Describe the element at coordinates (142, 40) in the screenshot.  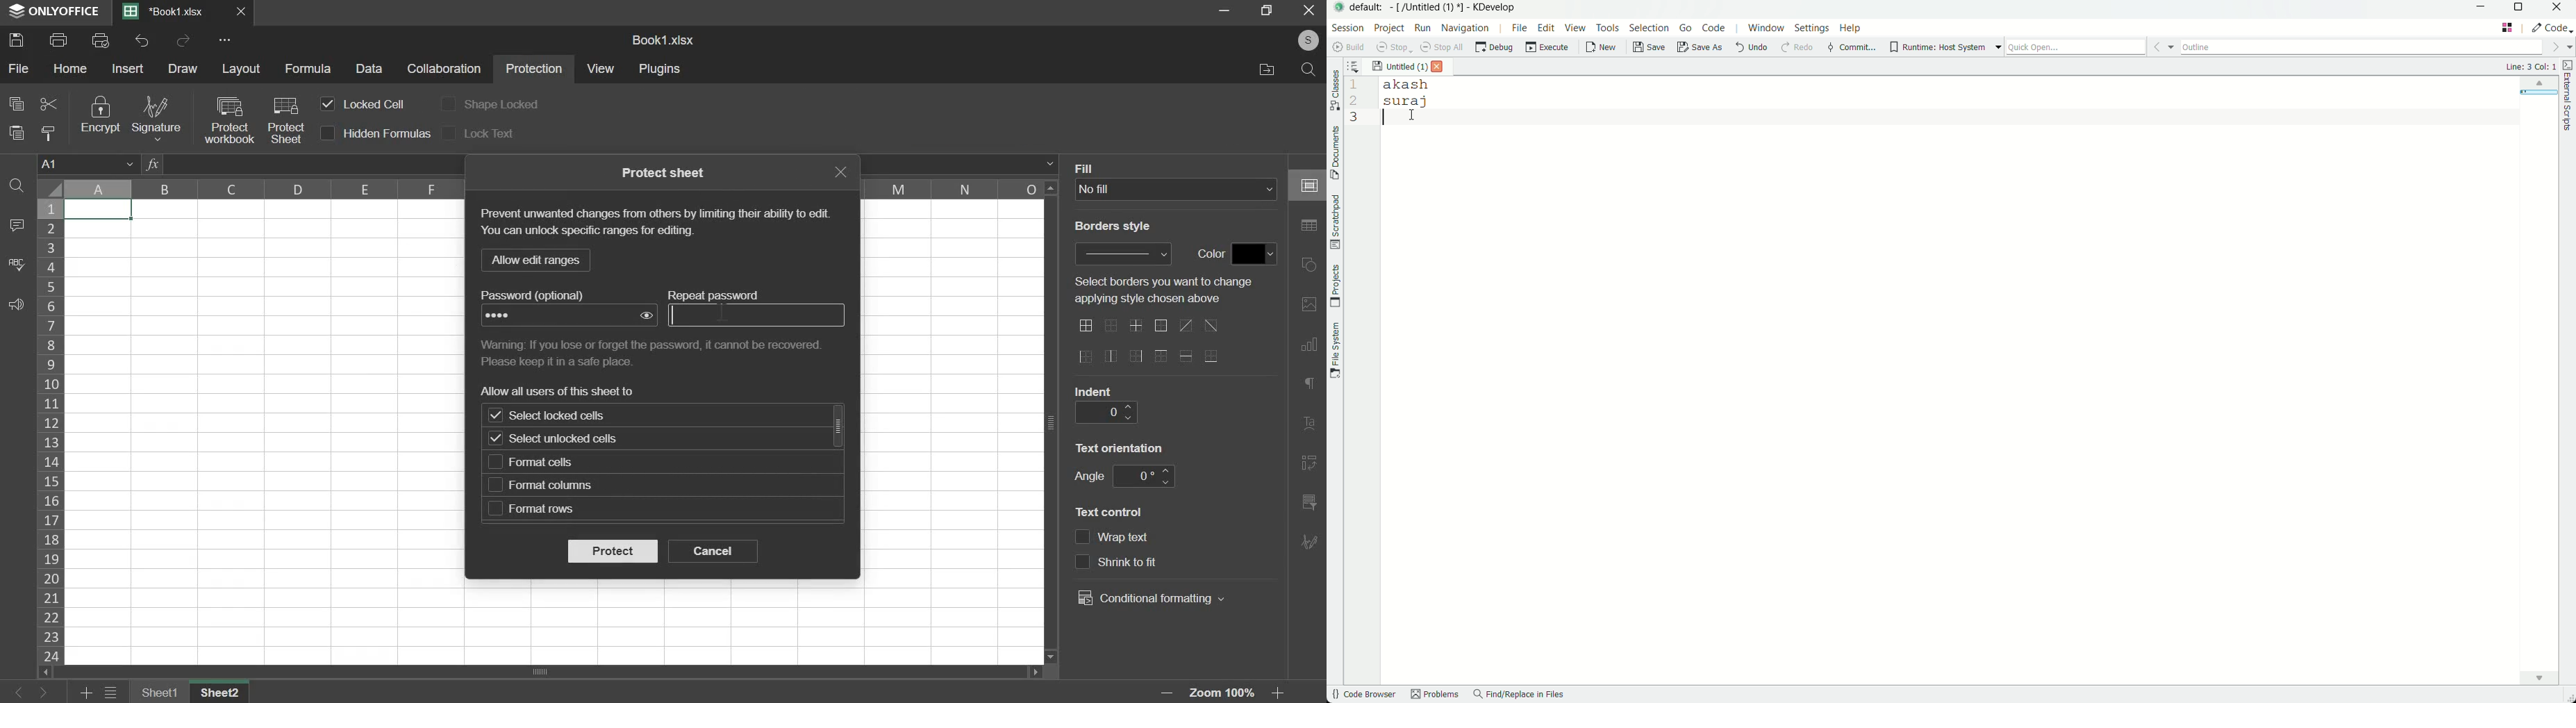
I see `undo` at that location.